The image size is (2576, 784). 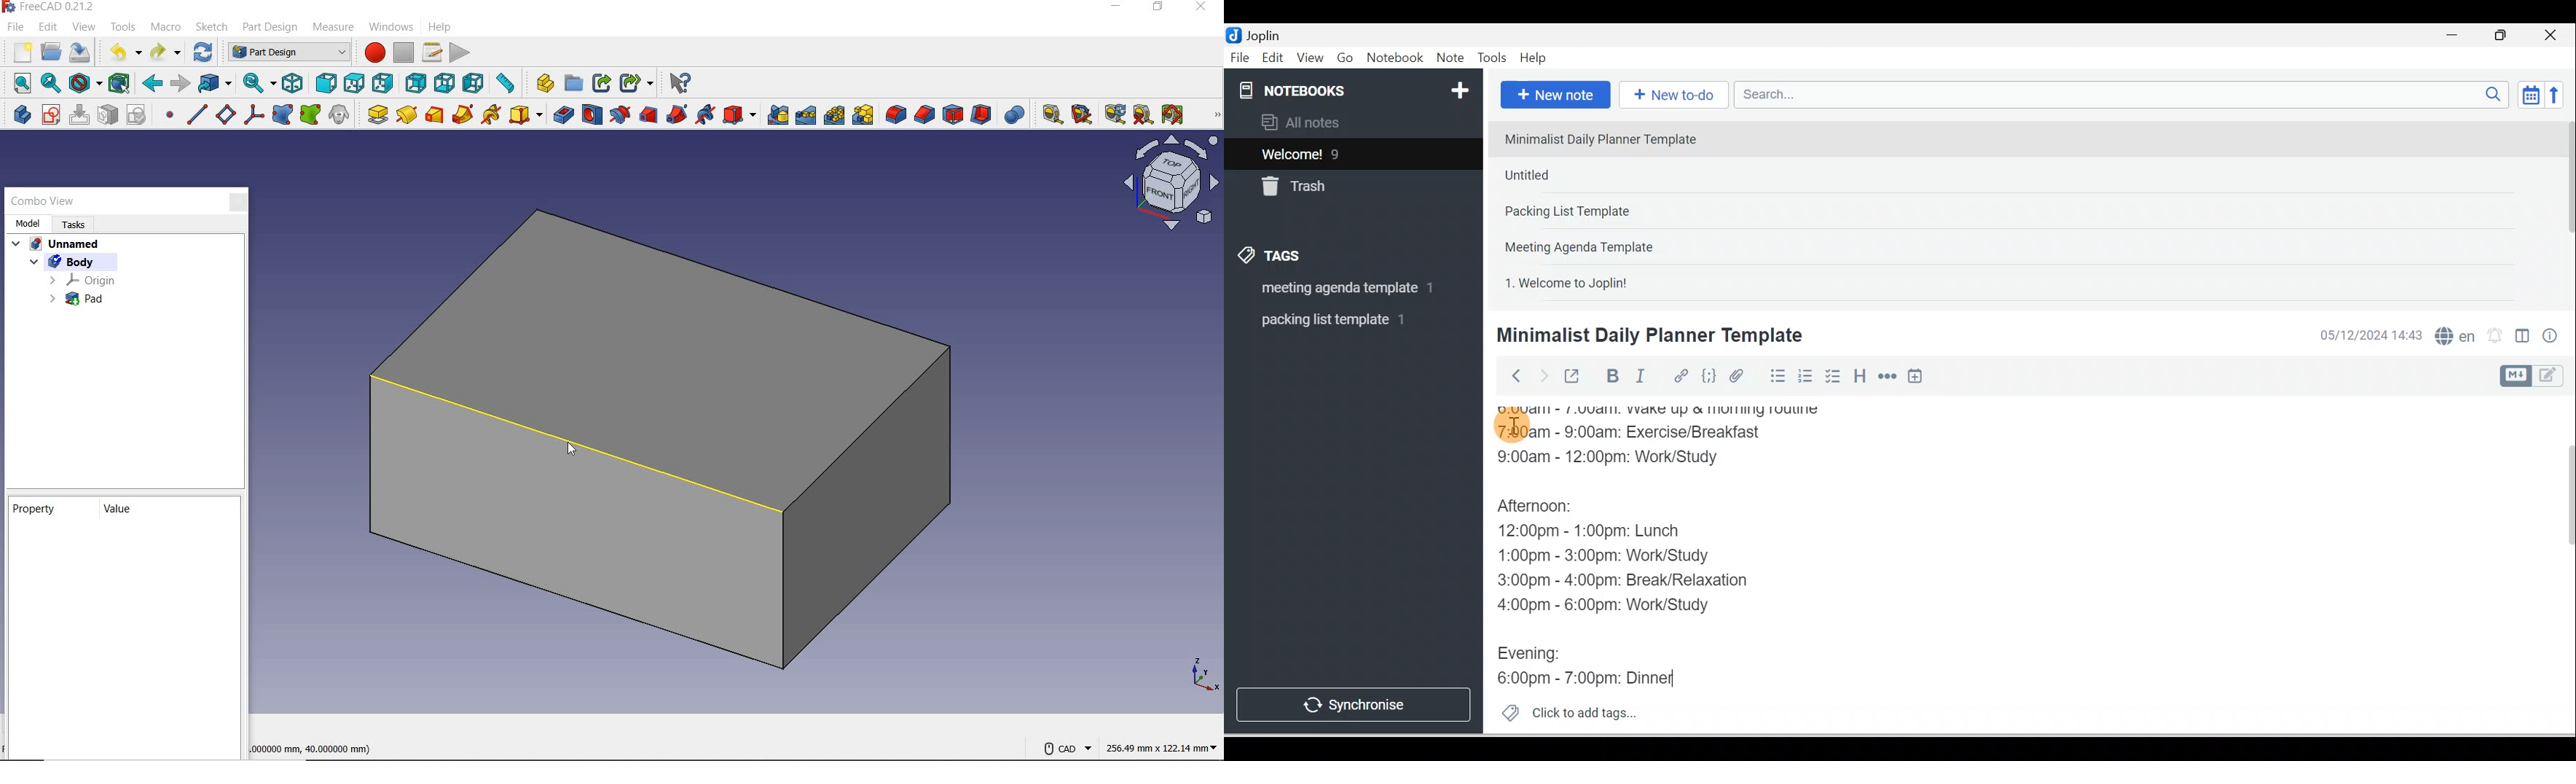 I want to click on 4:00pm - 6:00pm: Work/Study, so click(x=1609, y=606).